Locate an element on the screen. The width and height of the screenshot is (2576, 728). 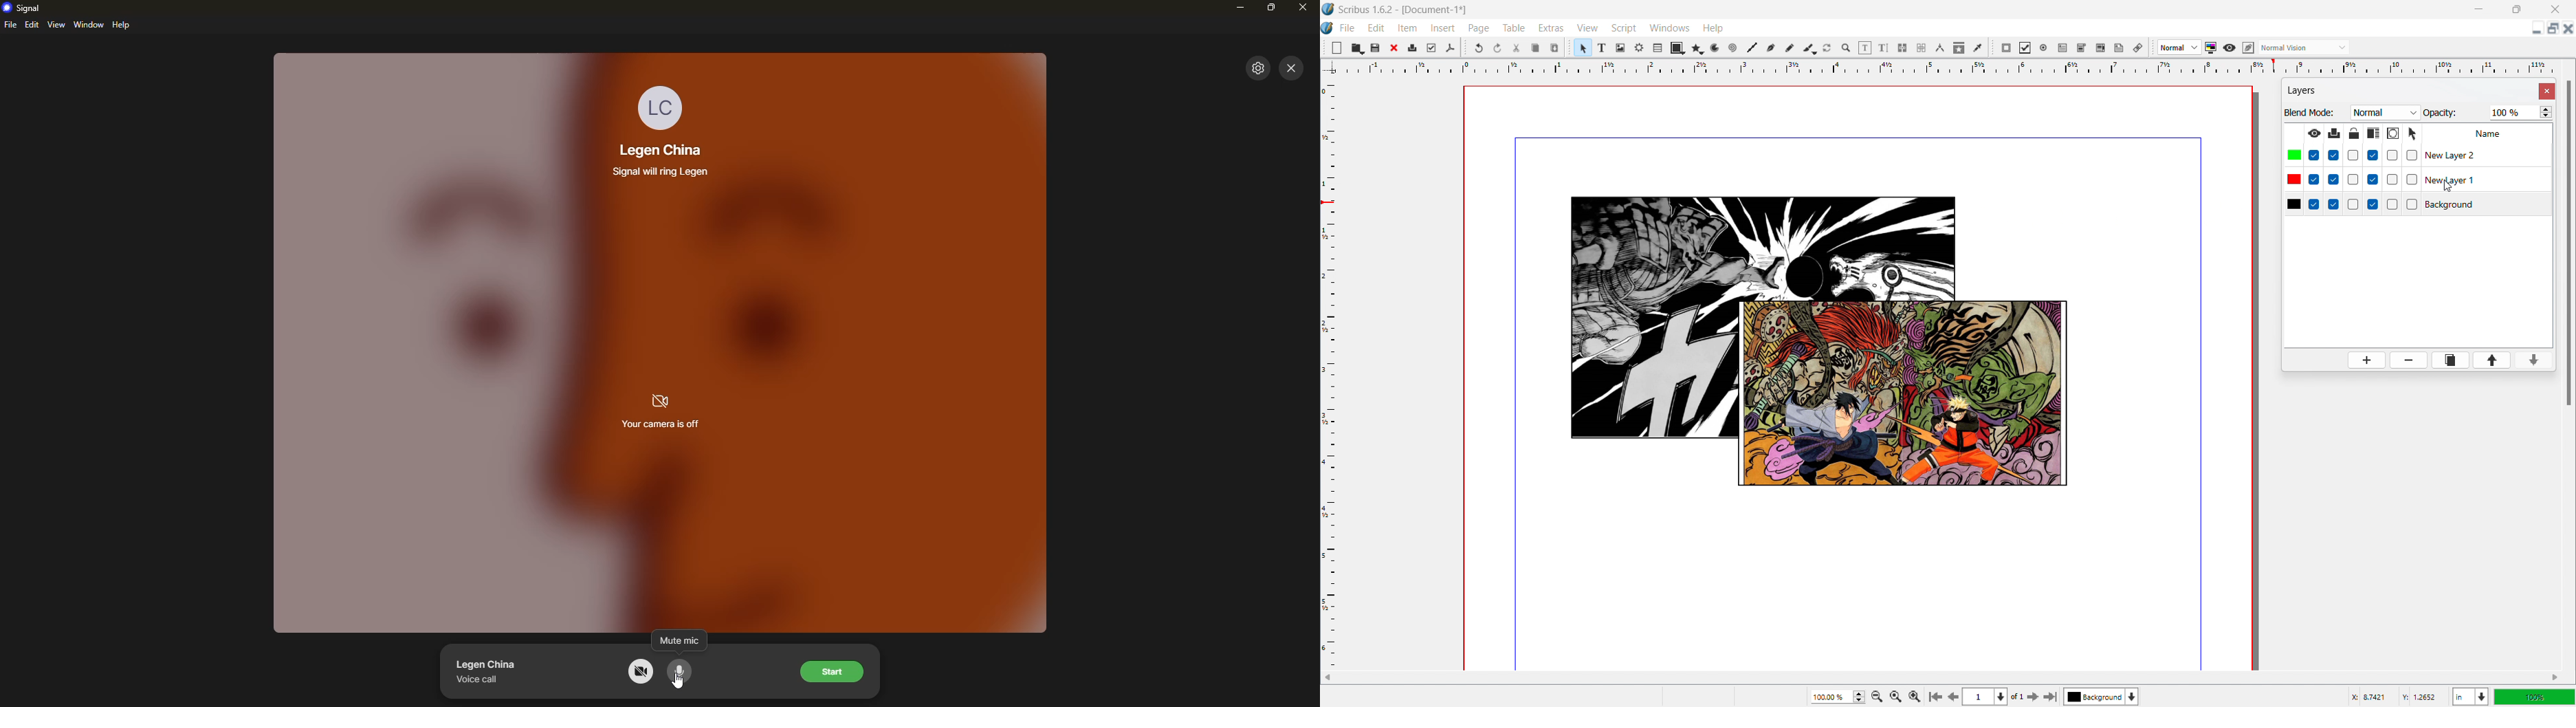
layer 1 is located at coordinates (2486, 179).